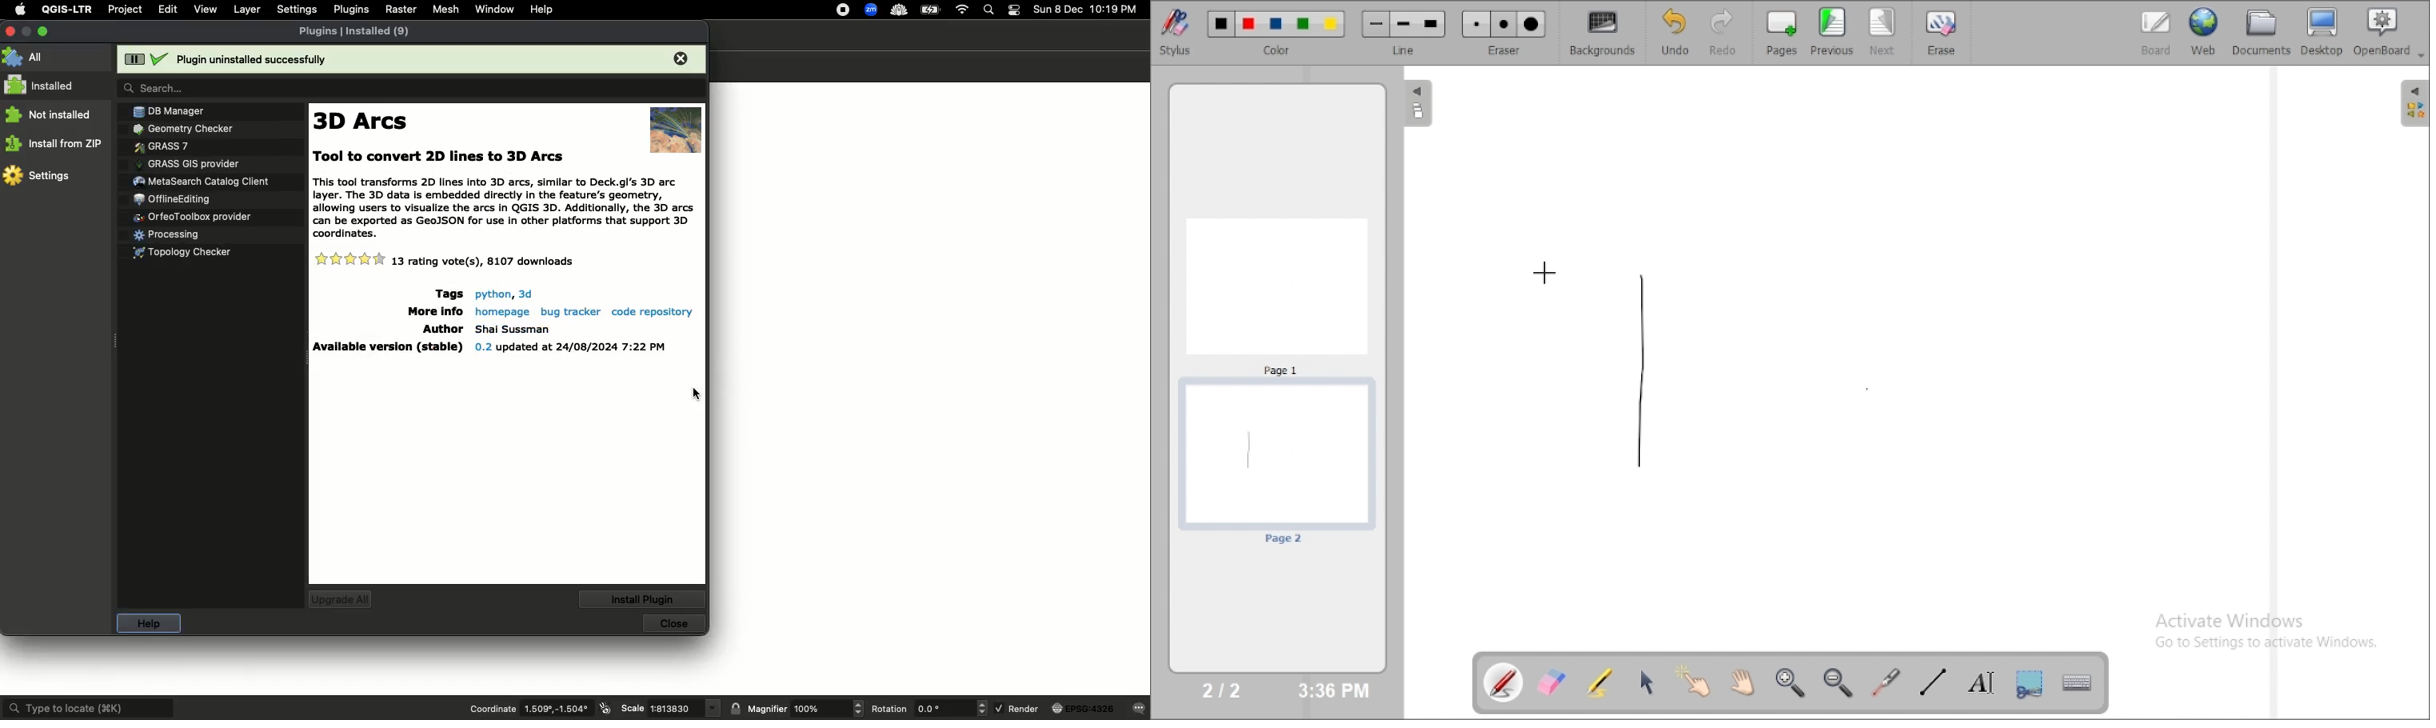  Describe the element at coordinates (20, 8) in the screenshot. I see `Apple` at that location.